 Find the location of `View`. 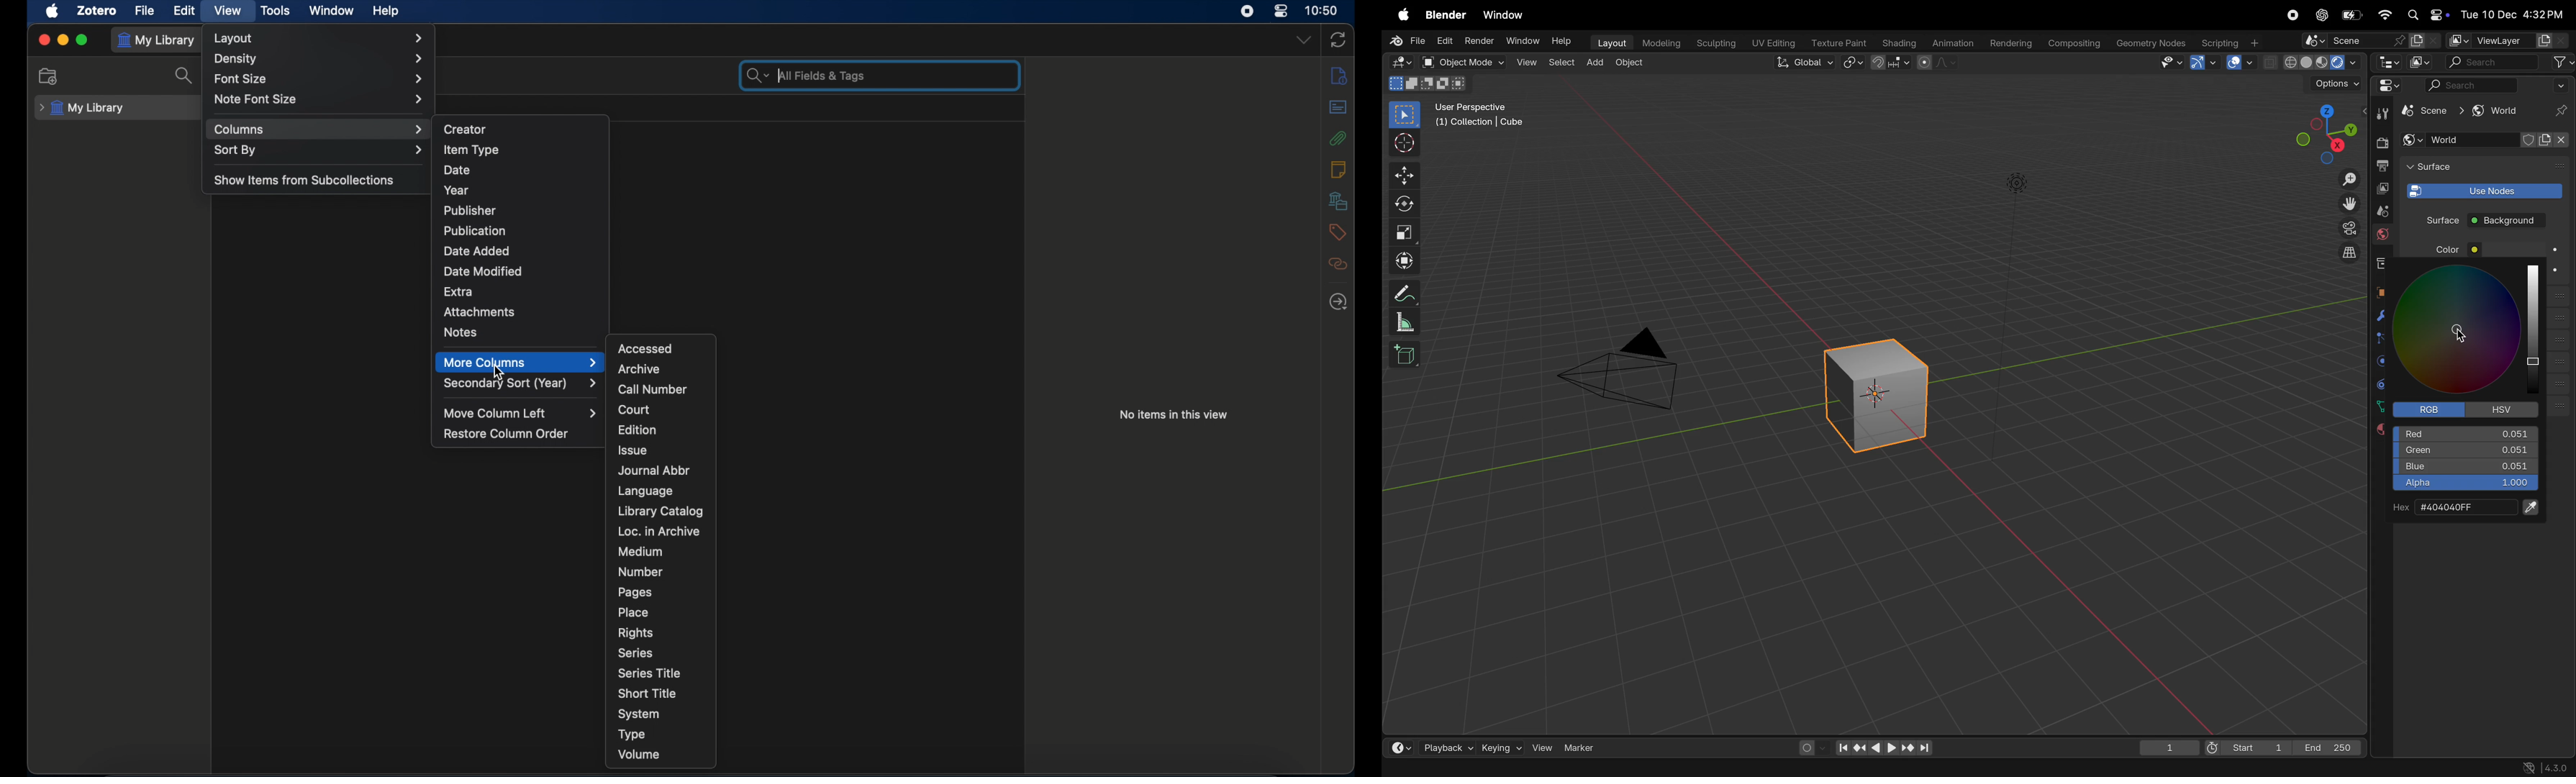

View is located at coordinates (1525, 62).